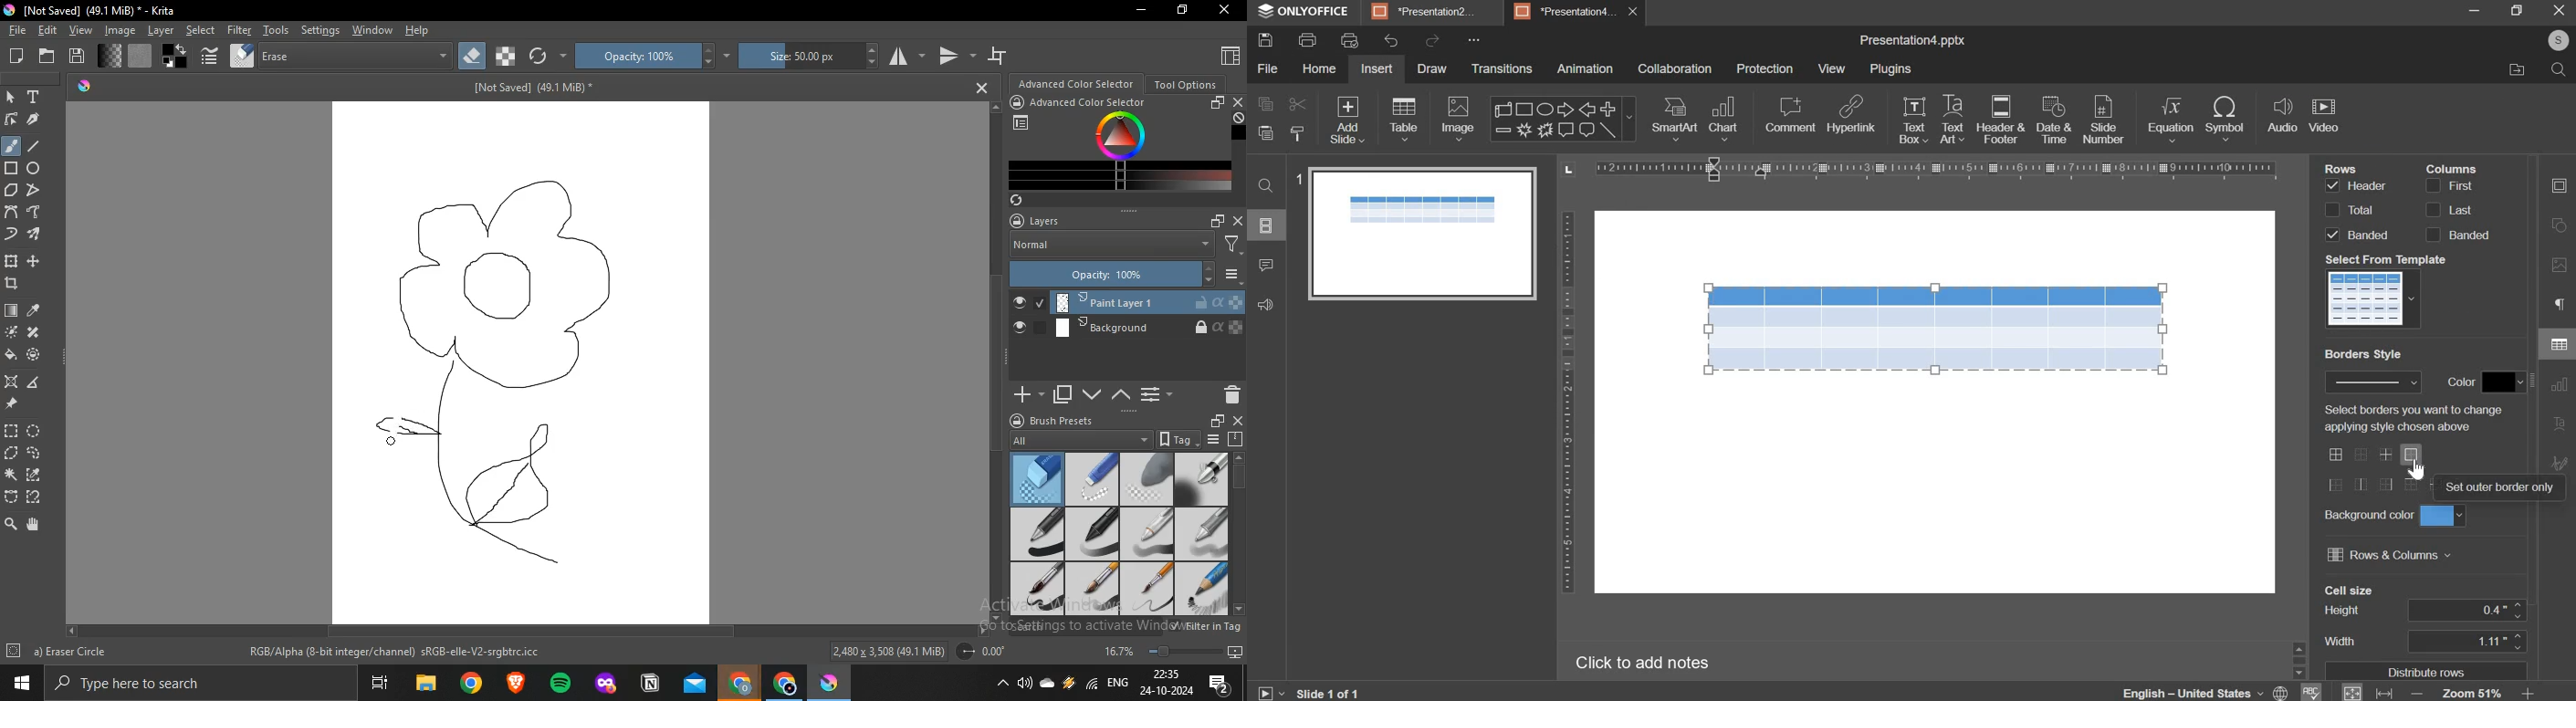 Image resolution: width=2576 pixels, height=728 pixels. What do you see at coordinates (1220, 682) in the screenshot?
I see `Notifications` at bounding box center [1220, 682].